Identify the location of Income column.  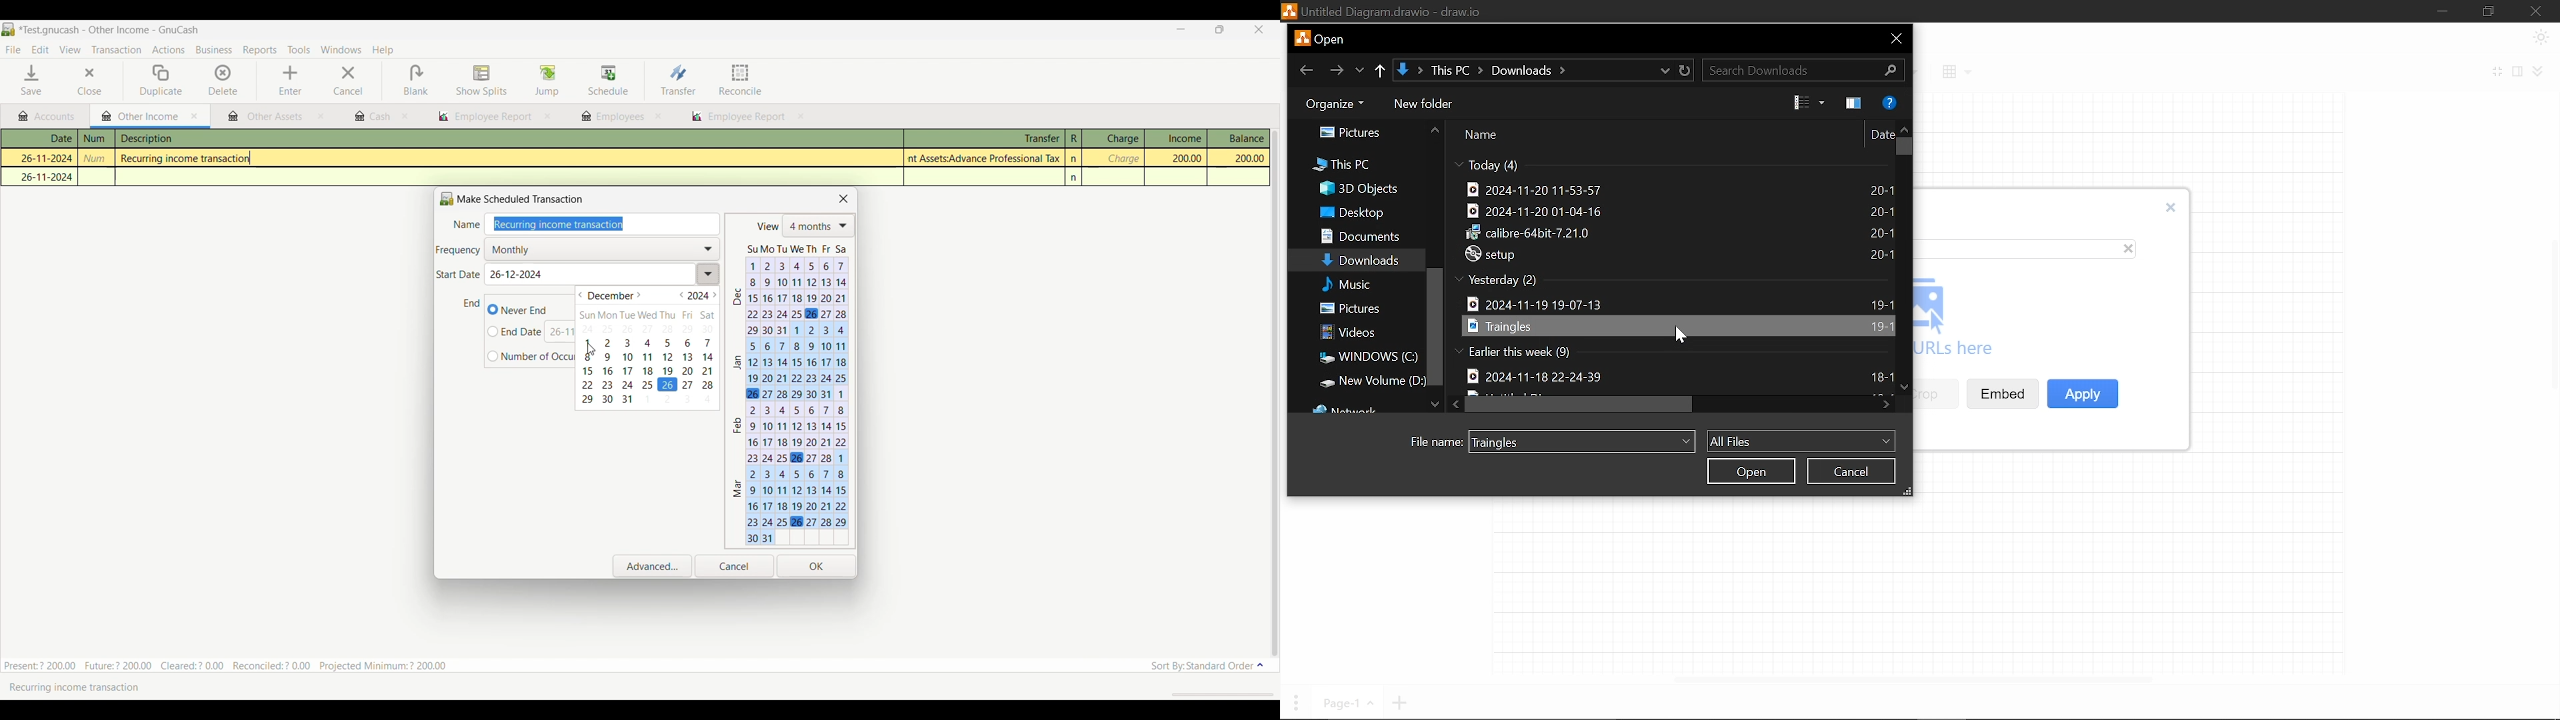
(1175, 138).